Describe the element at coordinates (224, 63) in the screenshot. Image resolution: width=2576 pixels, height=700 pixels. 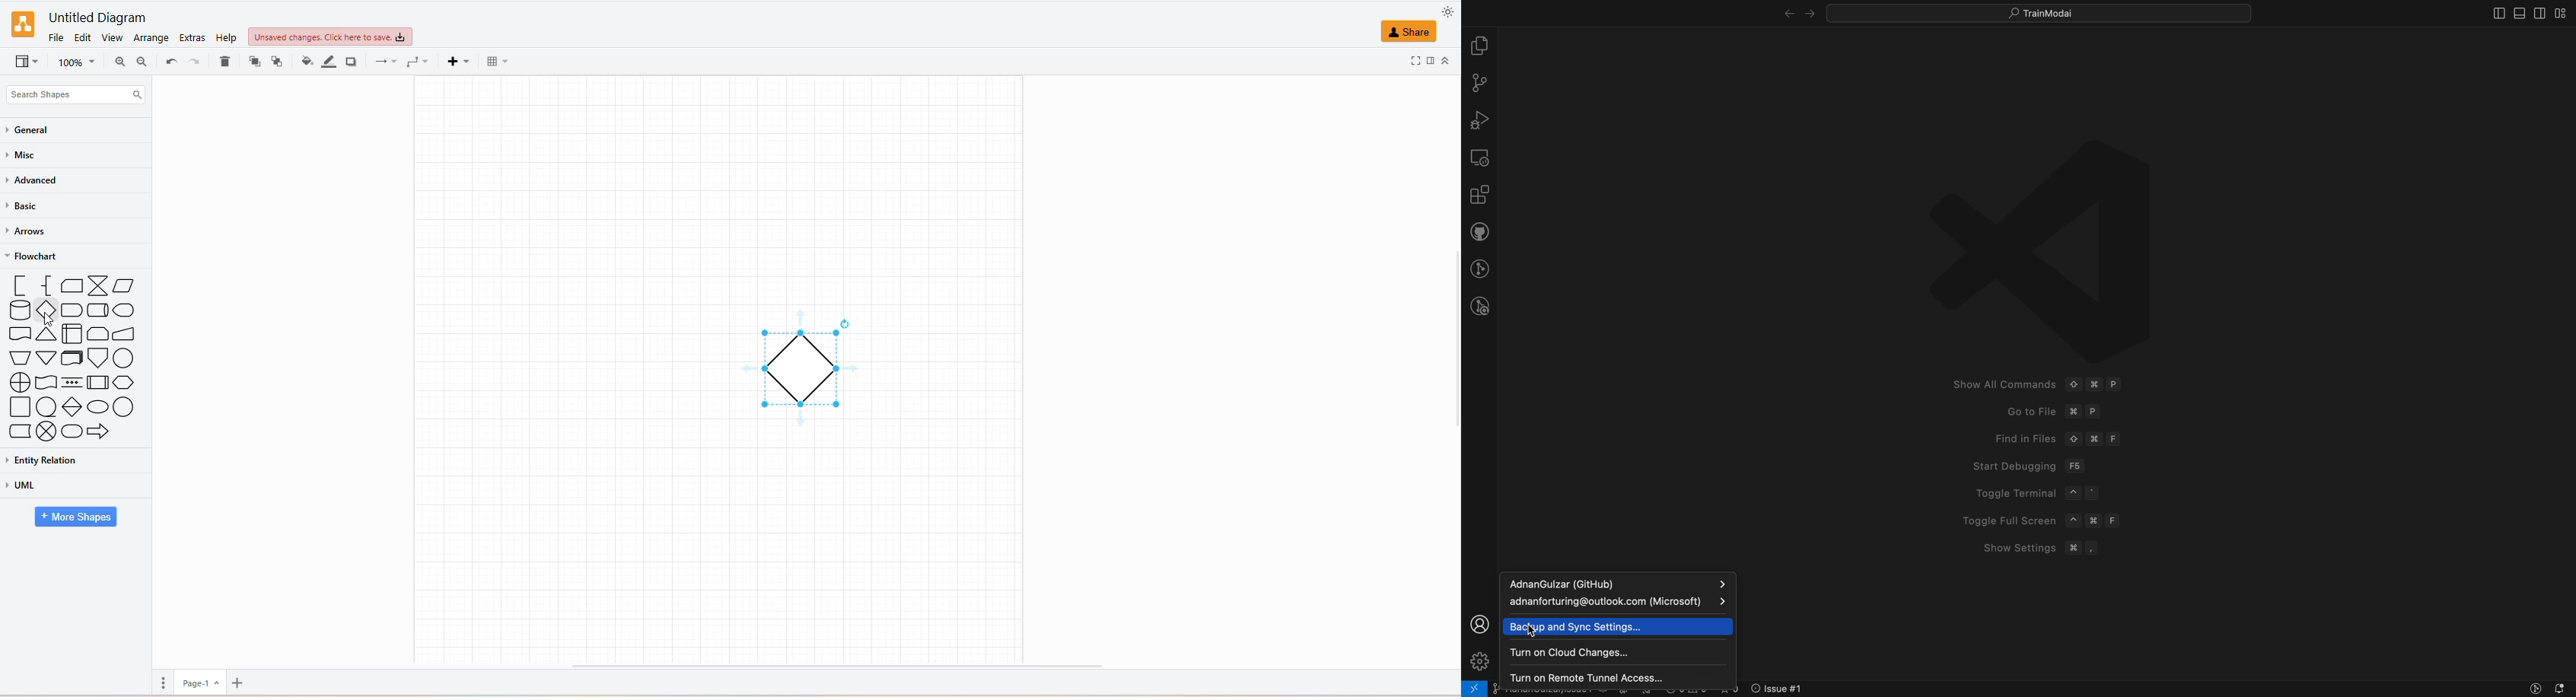
I see `DELETE` at that location.